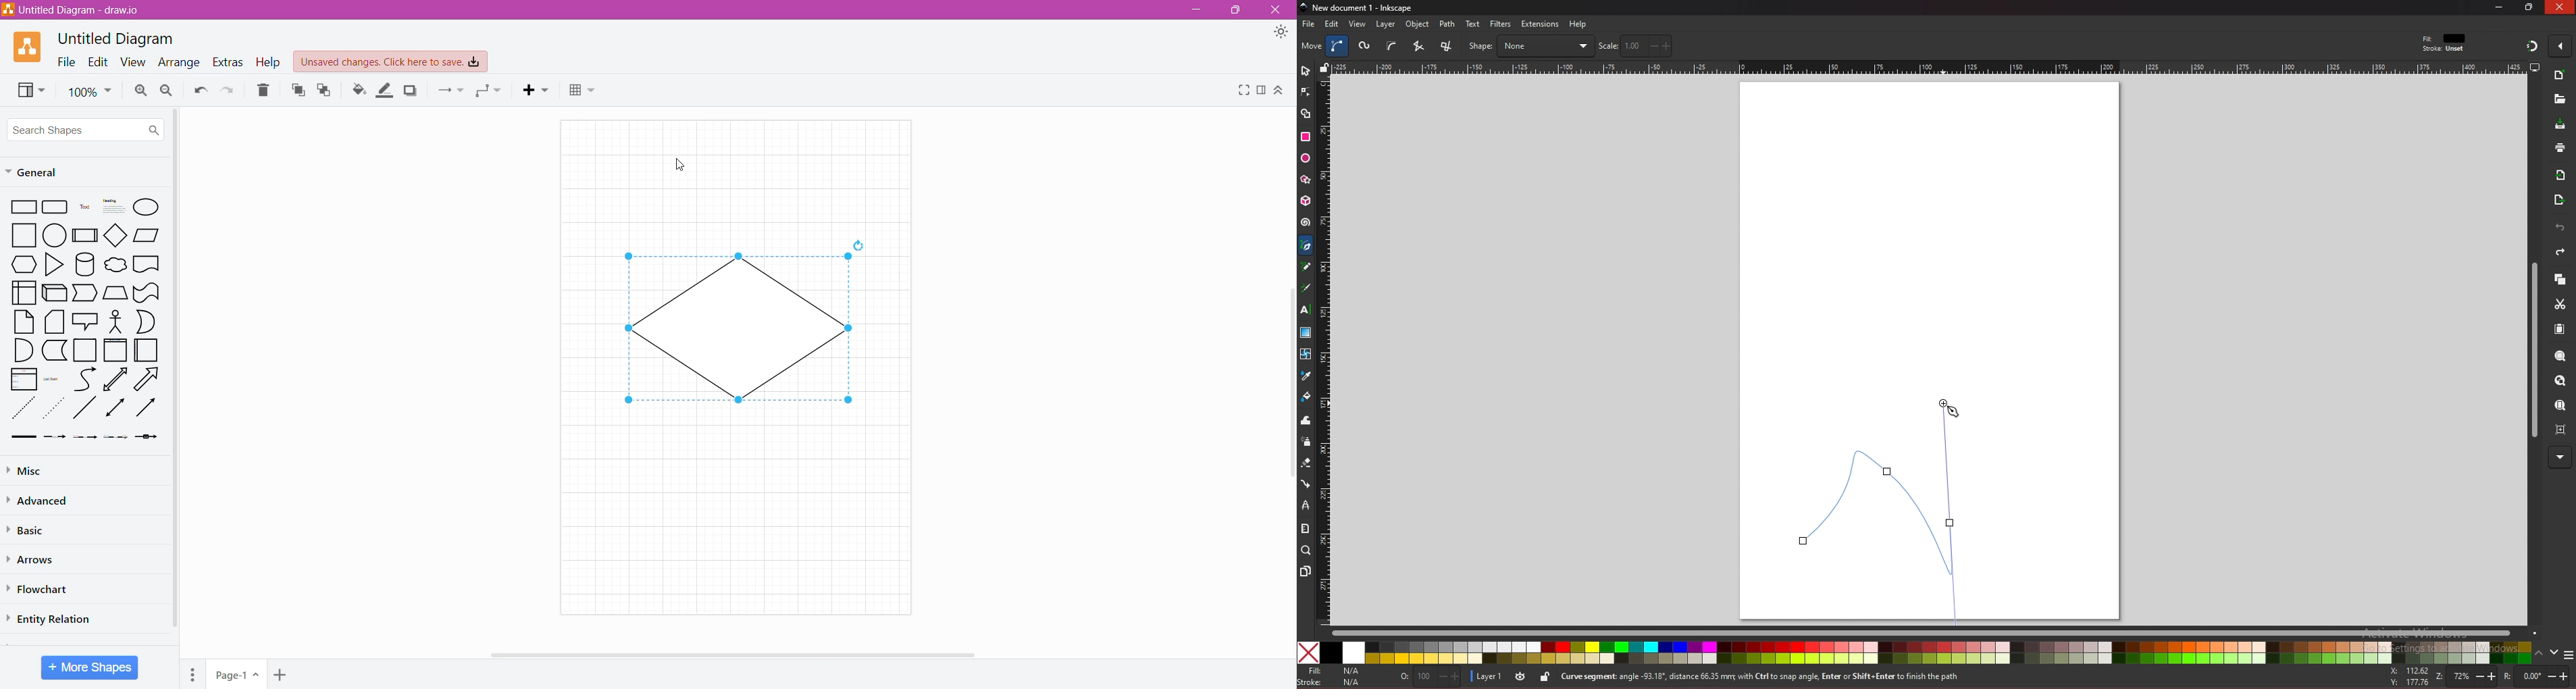  What do you see at coordinates (1432, 678) in the screenshot?
I see `opacity` at bounding box center [1432, 678].